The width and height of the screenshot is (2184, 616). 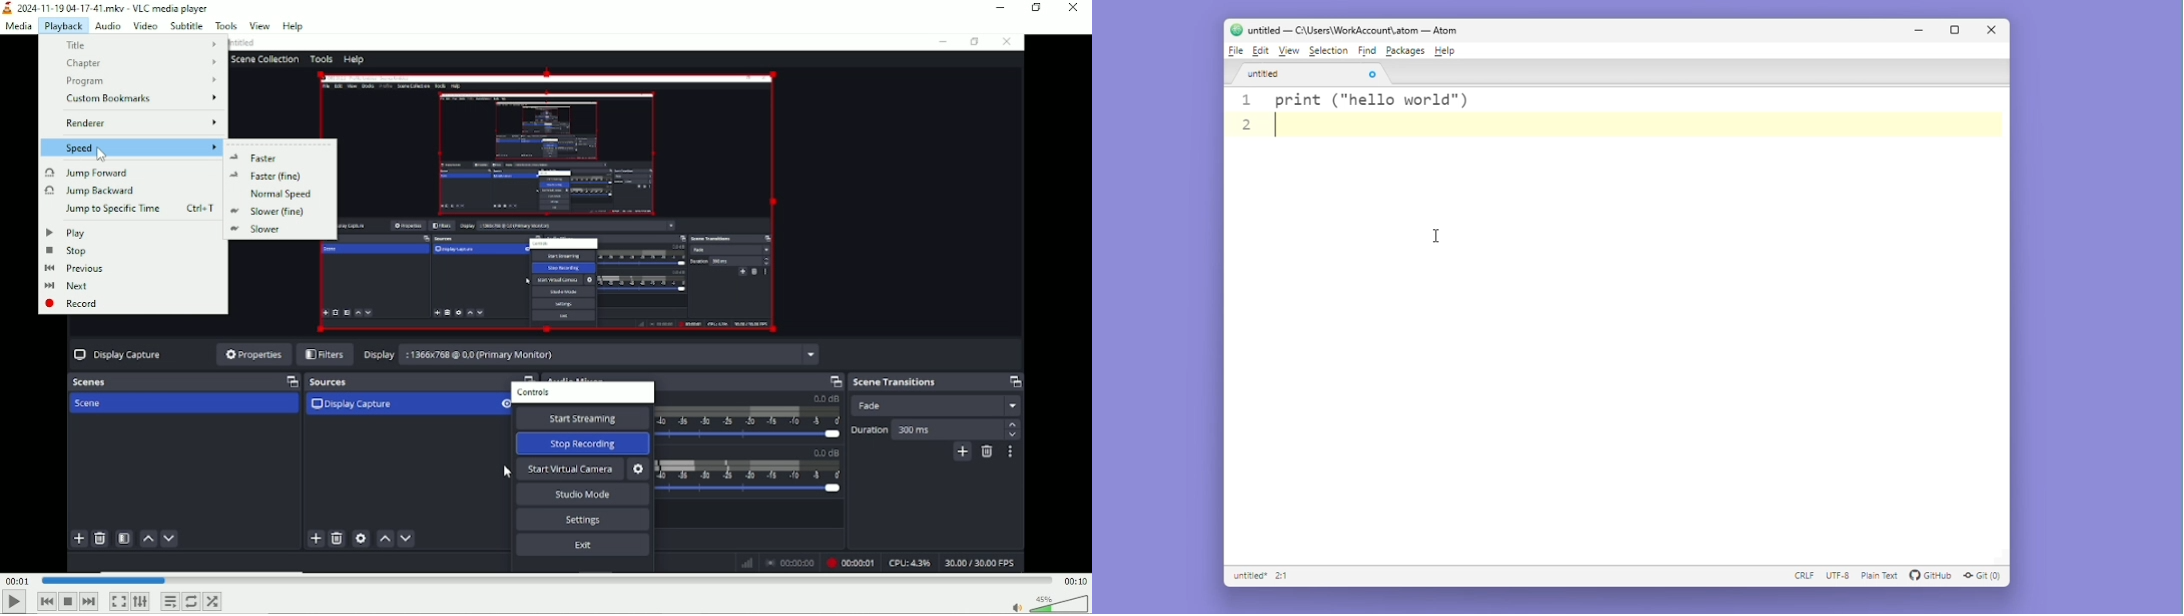 What do you see at coordinates (185, 24) in the screenshot?
I see `subtitle` at bounding box center [185, 24].